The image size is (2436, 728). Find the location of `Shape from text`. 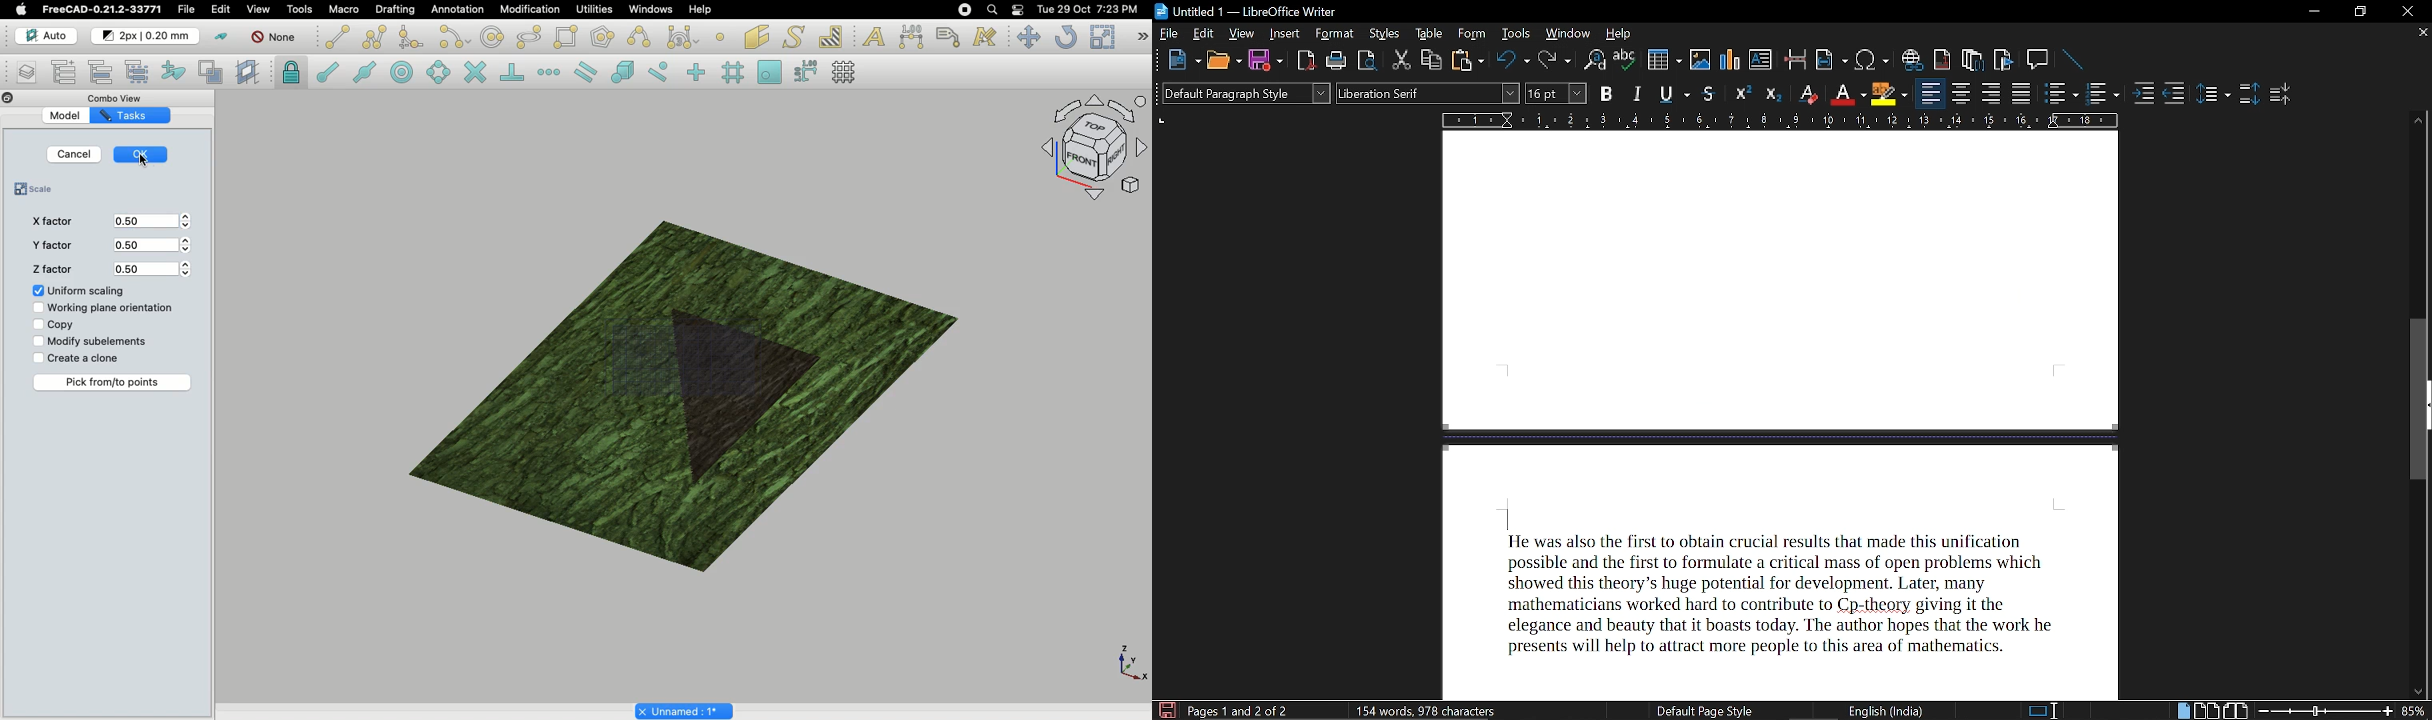

Shape from text is located at coordinates (792, 37).